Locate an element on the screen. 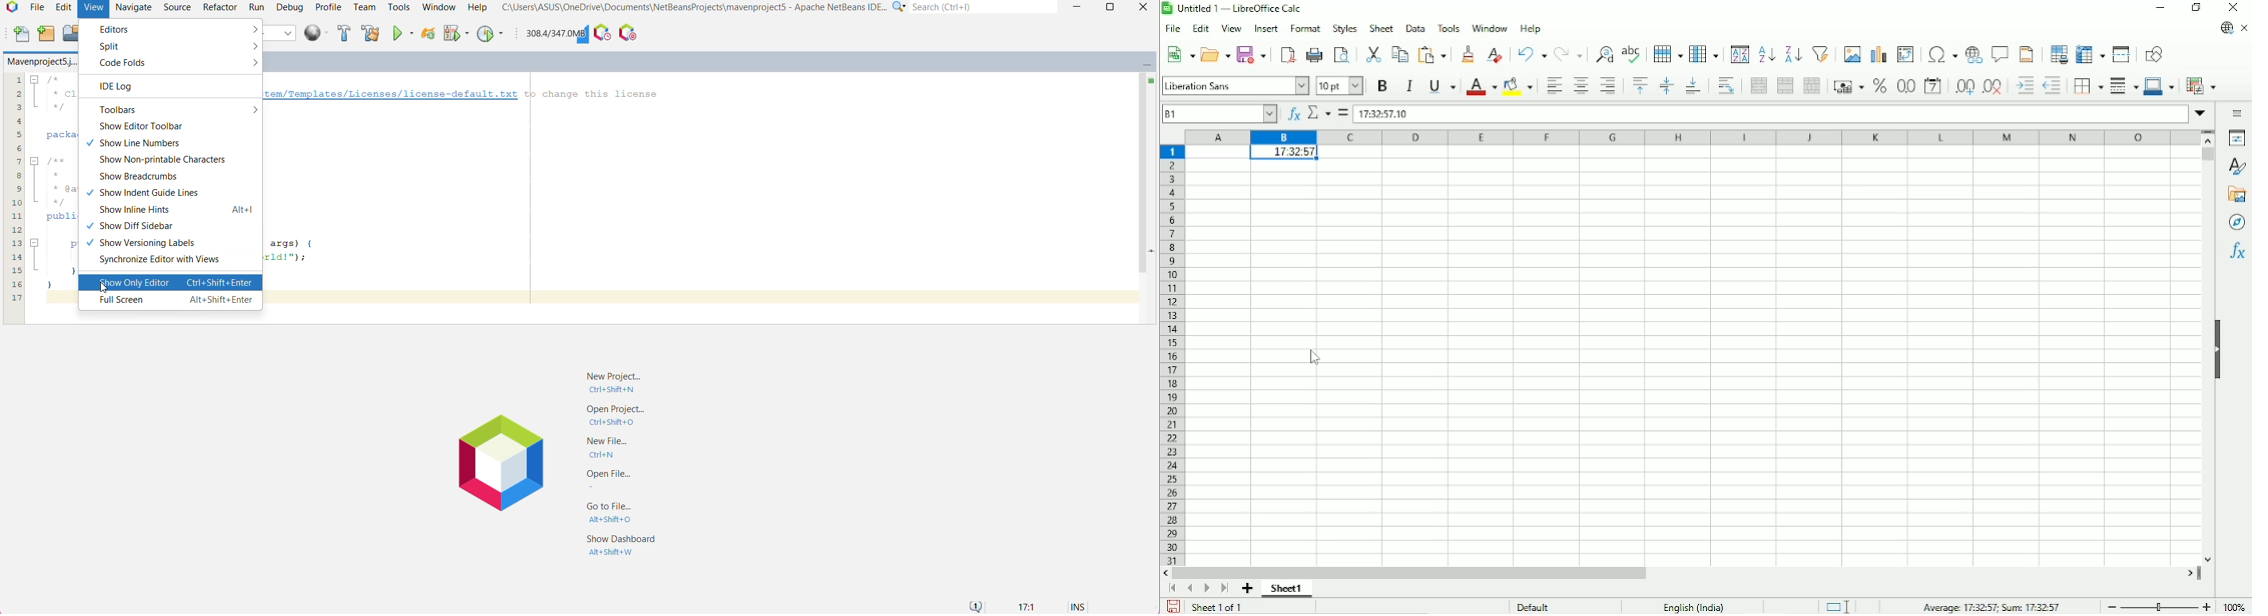 This screenshot has width=2268, height=616. Minimize is located at coordinates (2161, 8).